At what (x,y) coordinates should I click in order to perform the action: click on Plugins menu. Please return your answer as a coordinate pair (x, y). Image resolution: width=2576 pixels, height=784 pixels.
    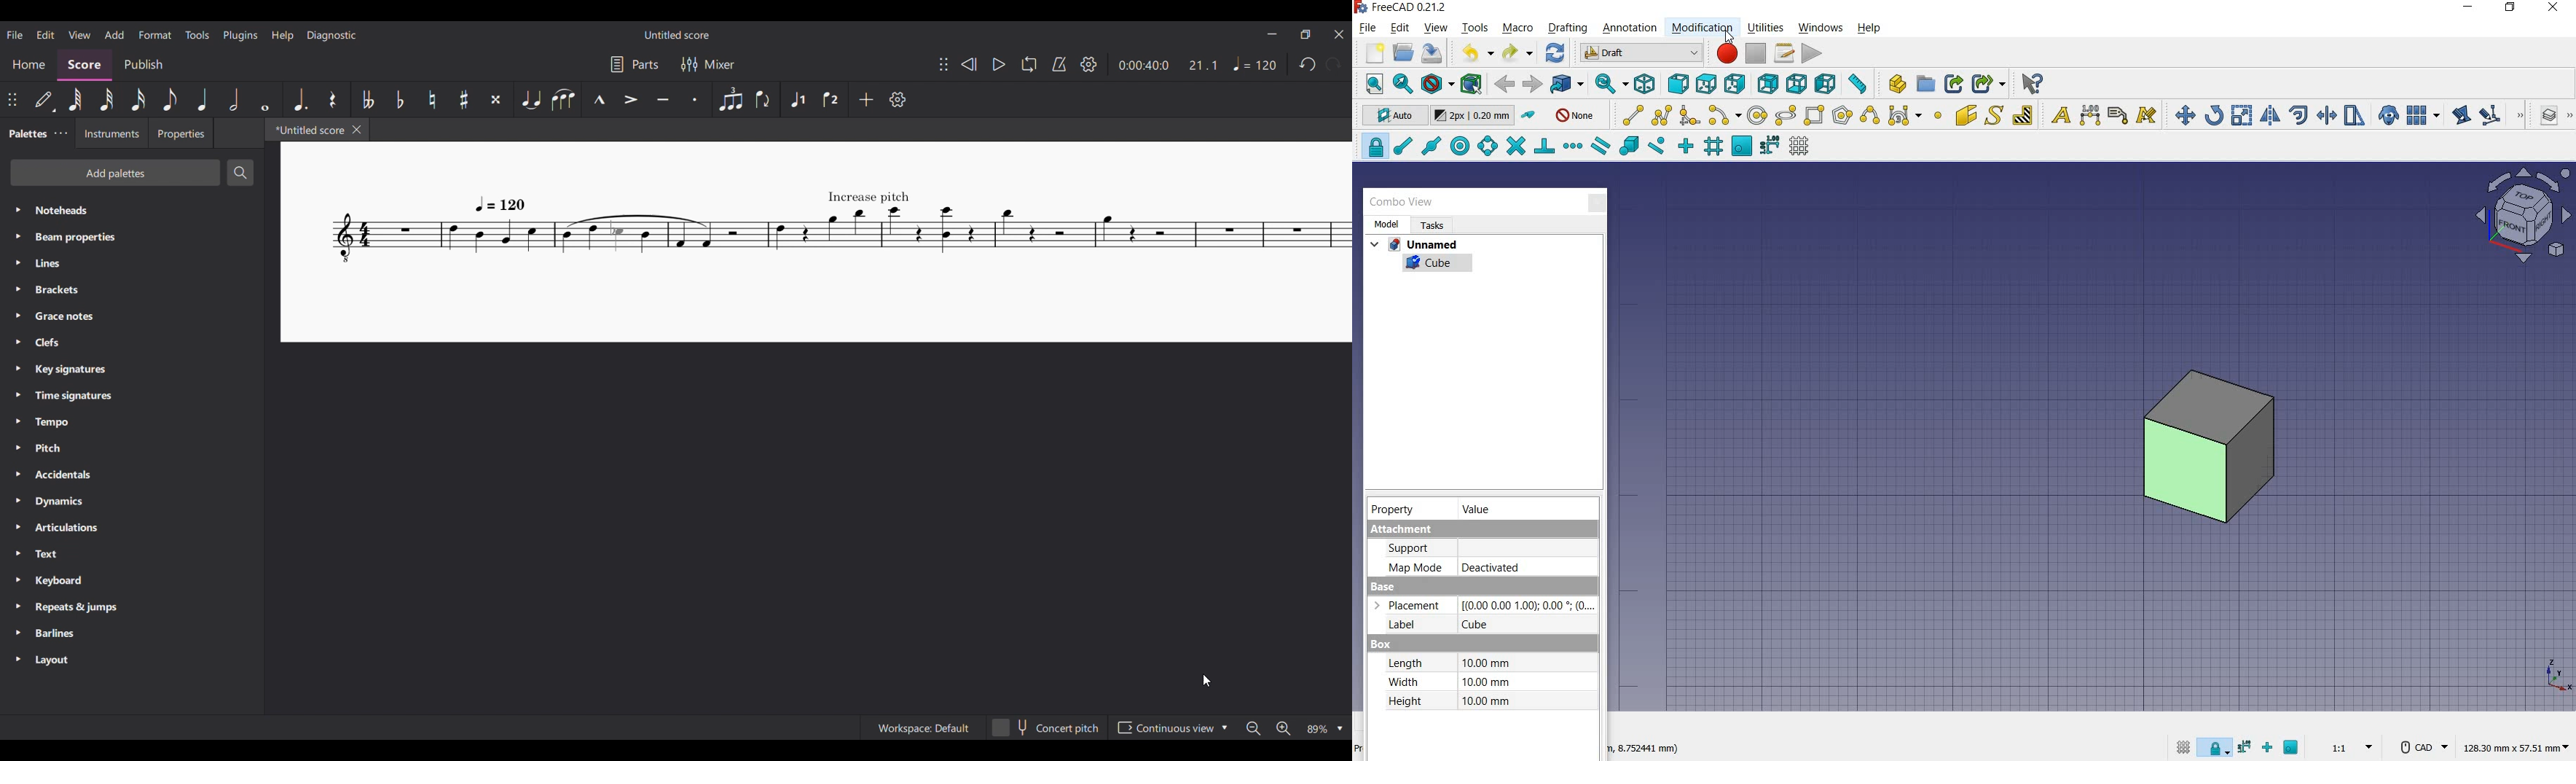
    Looking at the image, I should click on (240, 35).